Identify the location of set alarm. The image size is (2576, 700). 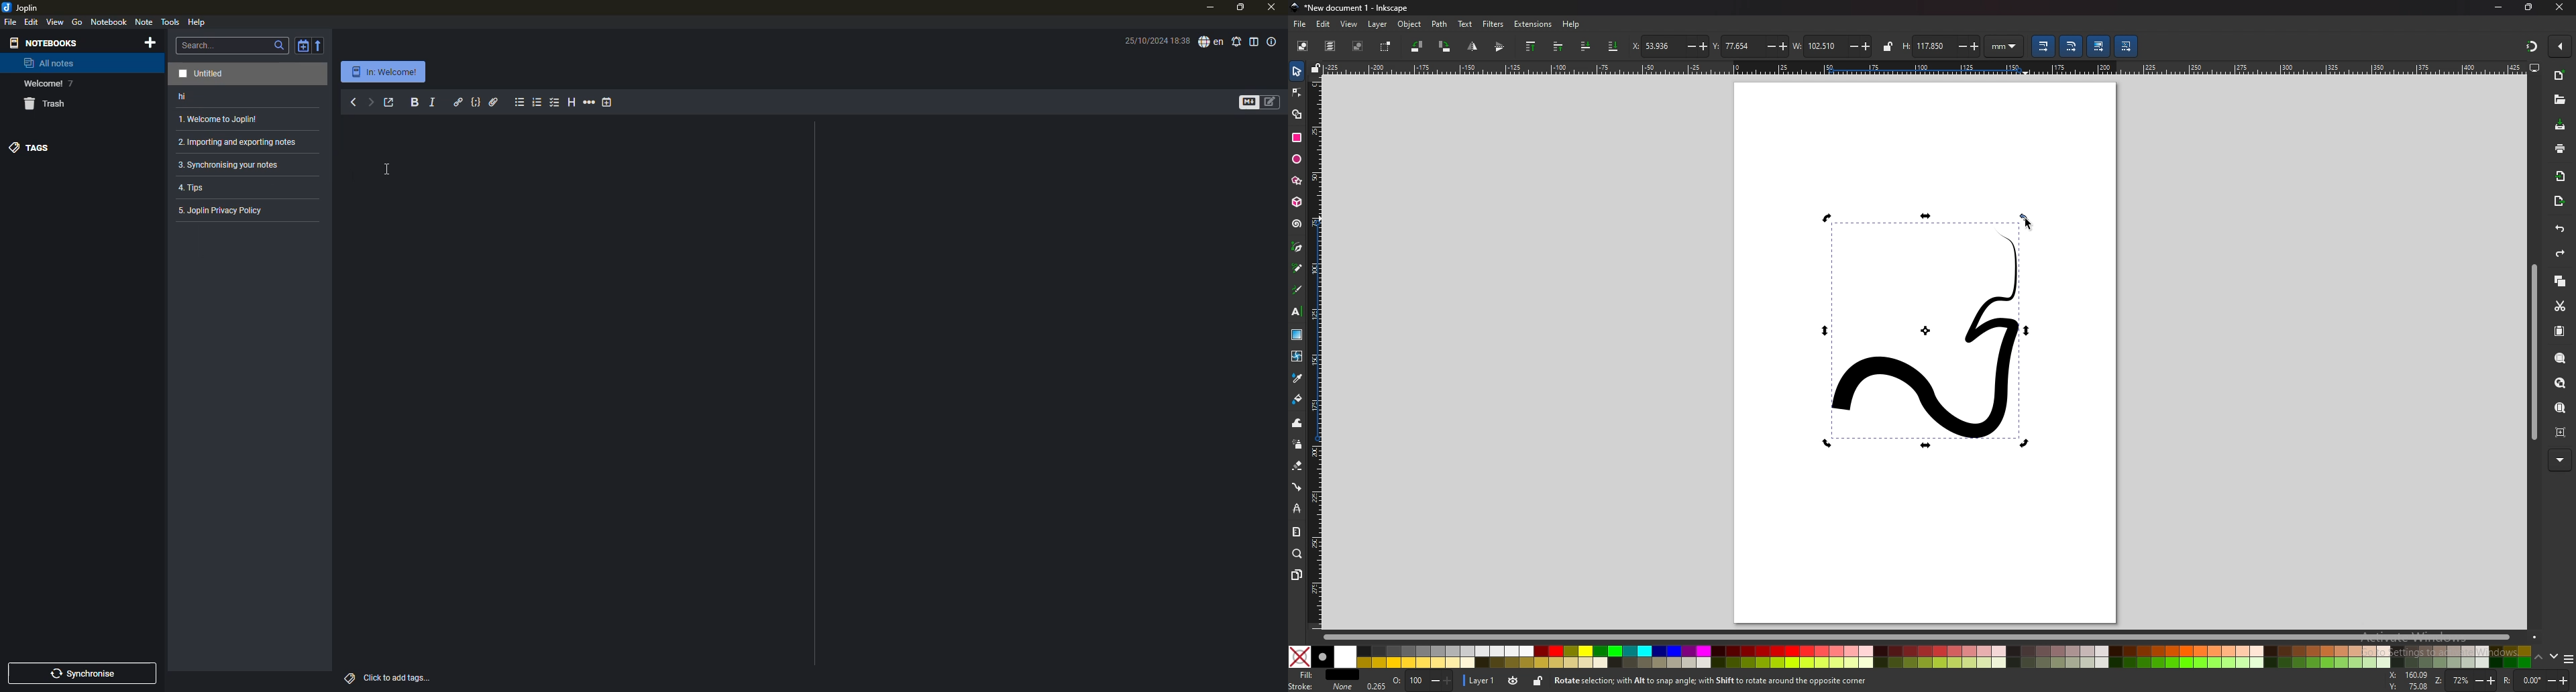
(1236, 42).